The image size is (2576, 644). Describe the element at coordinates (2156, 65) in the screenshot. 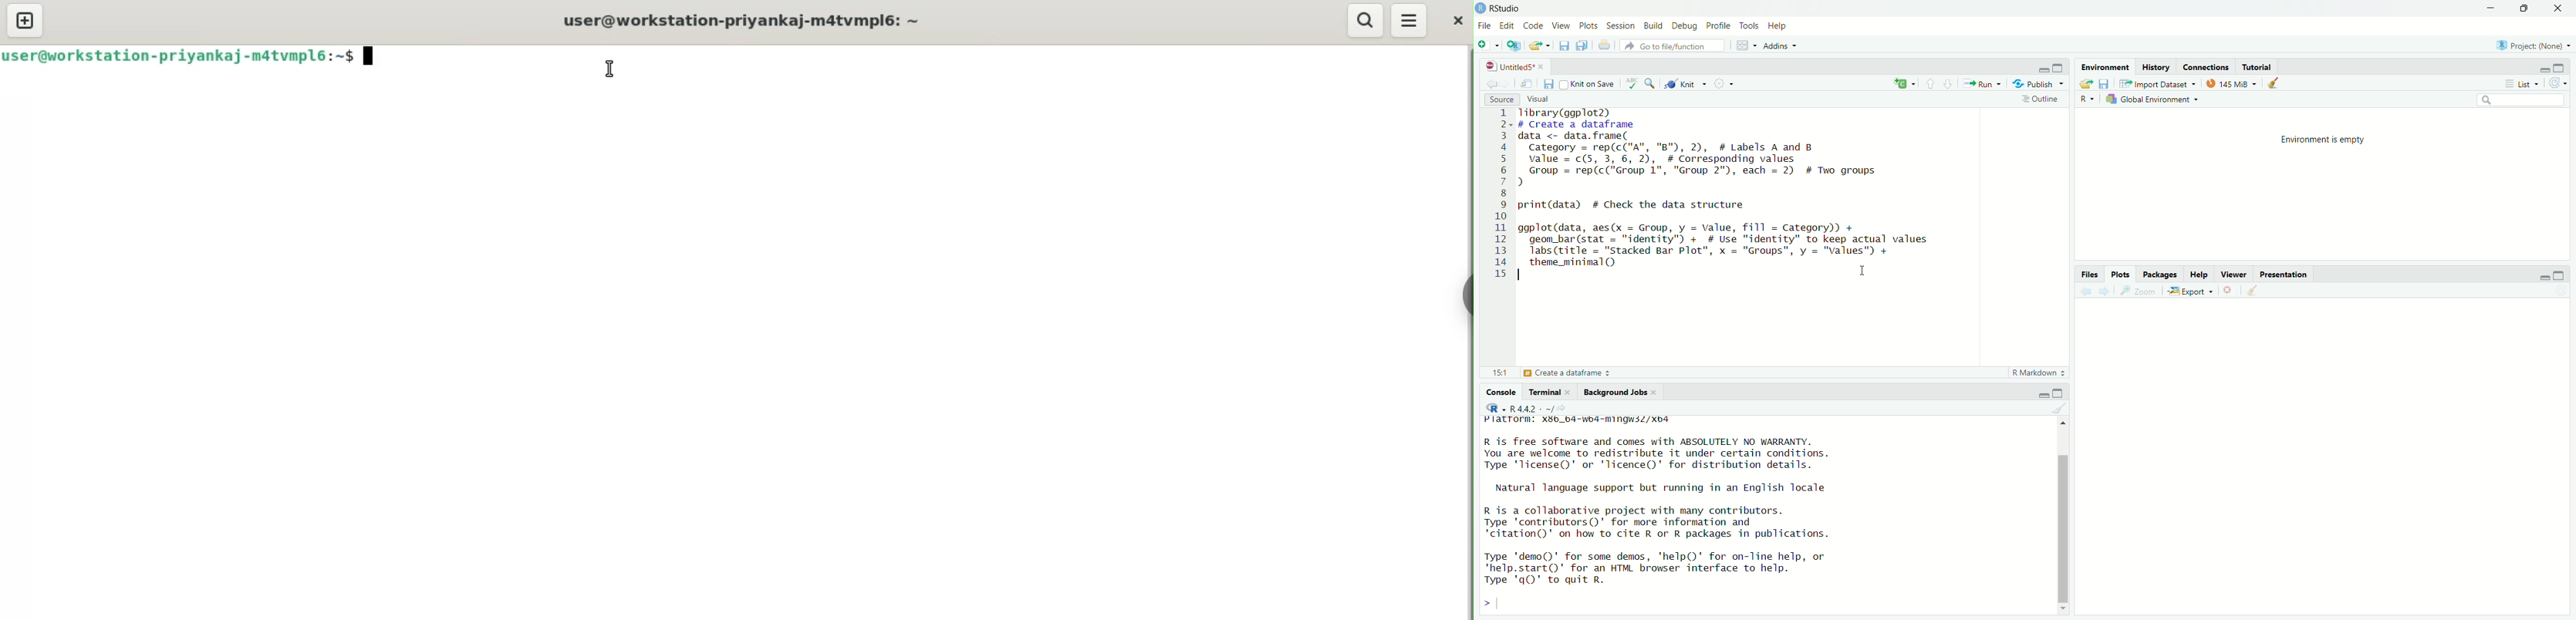

I see `History` at that location.